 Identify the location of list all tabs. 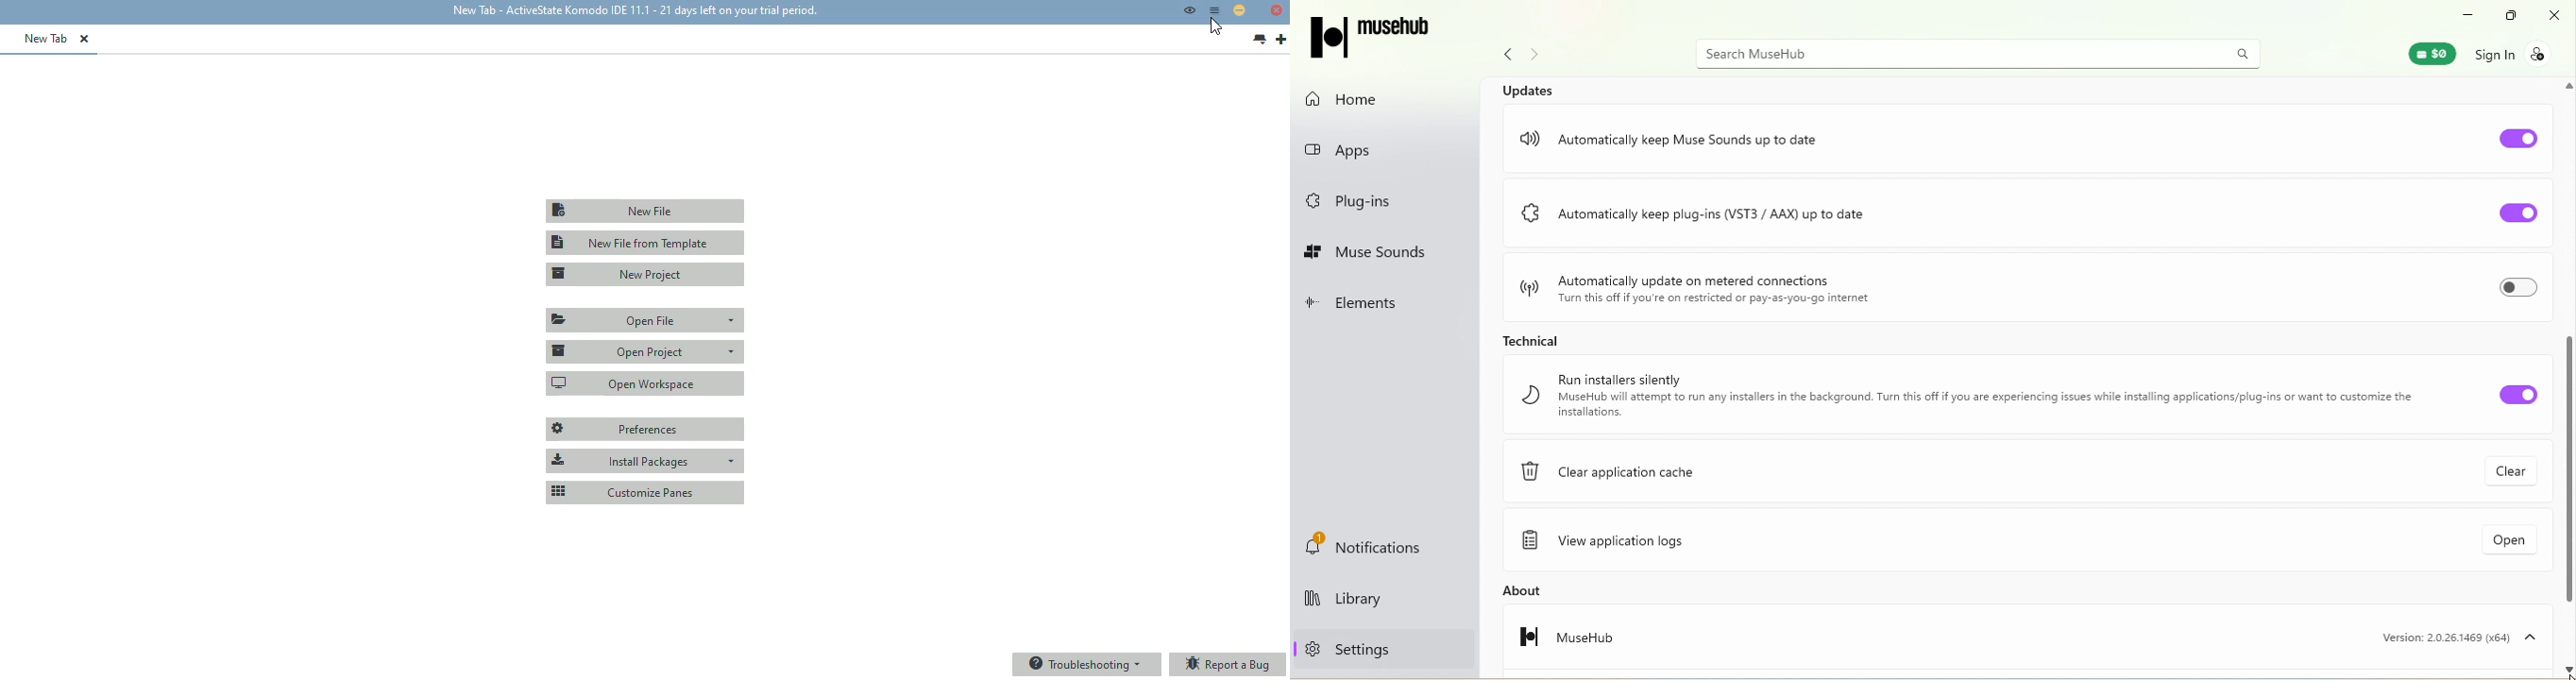
(1260, 40).